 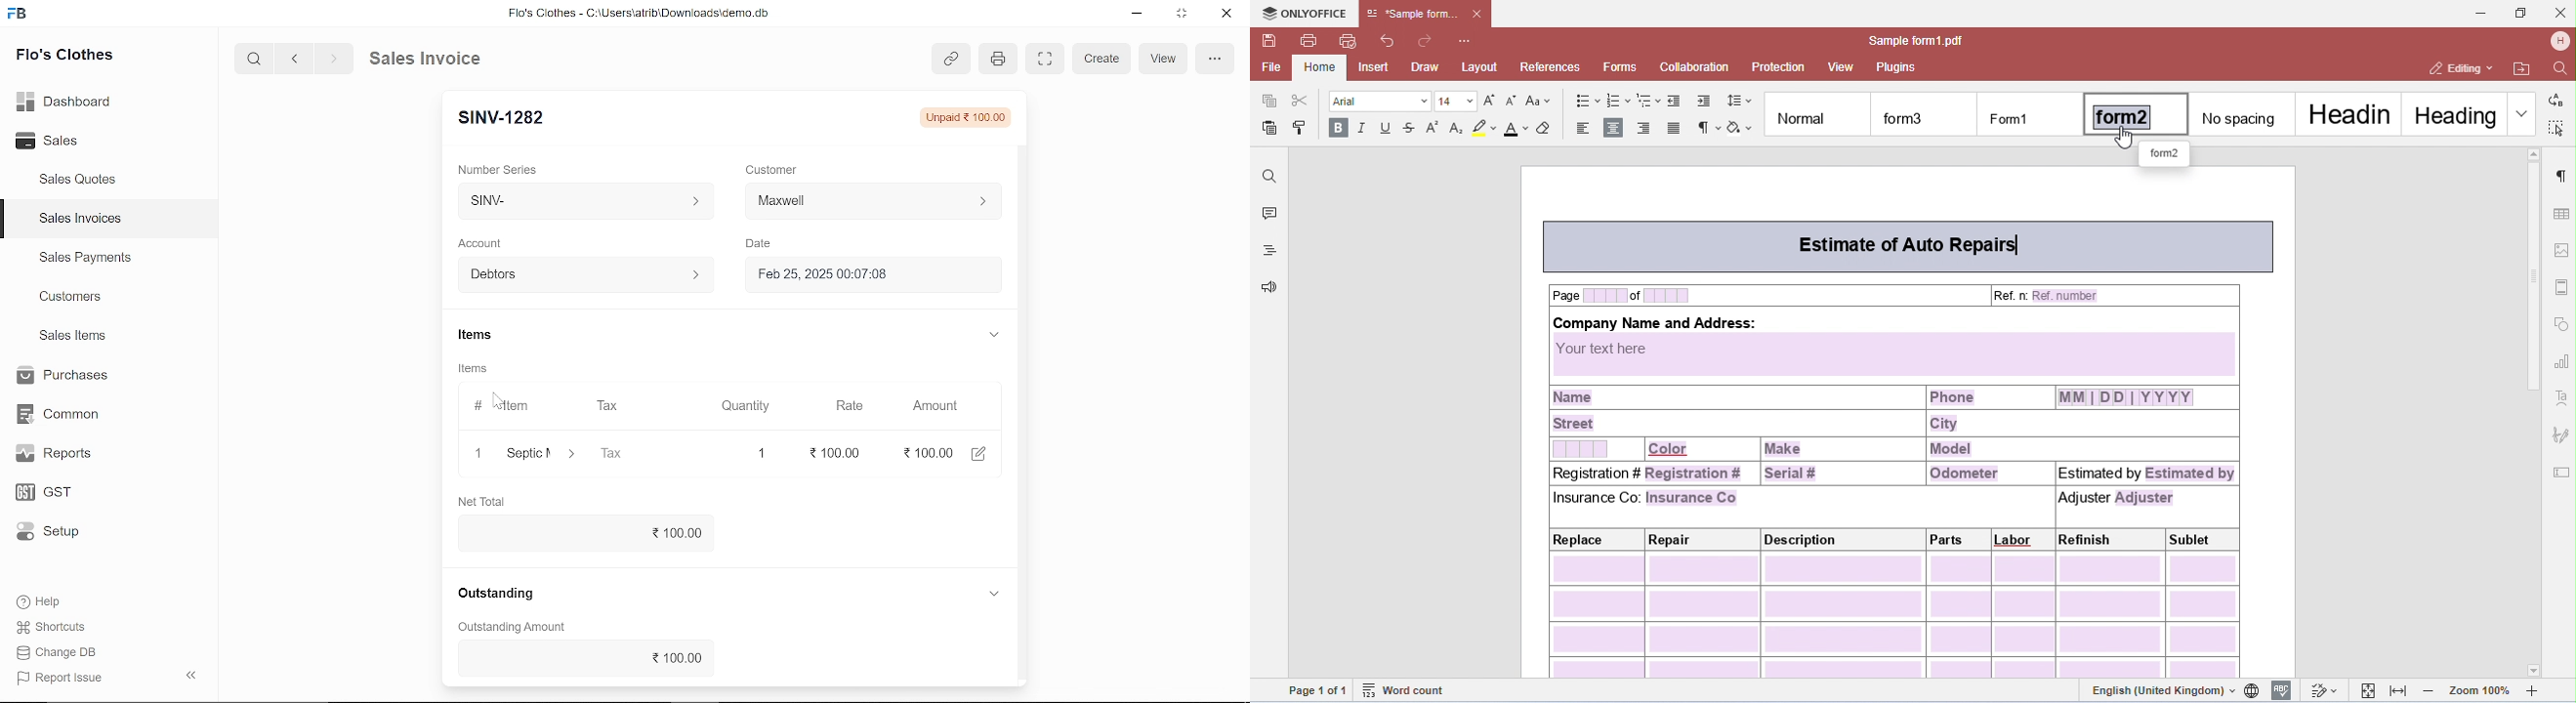 I want to click on Rate, so click(x=830, y=406).